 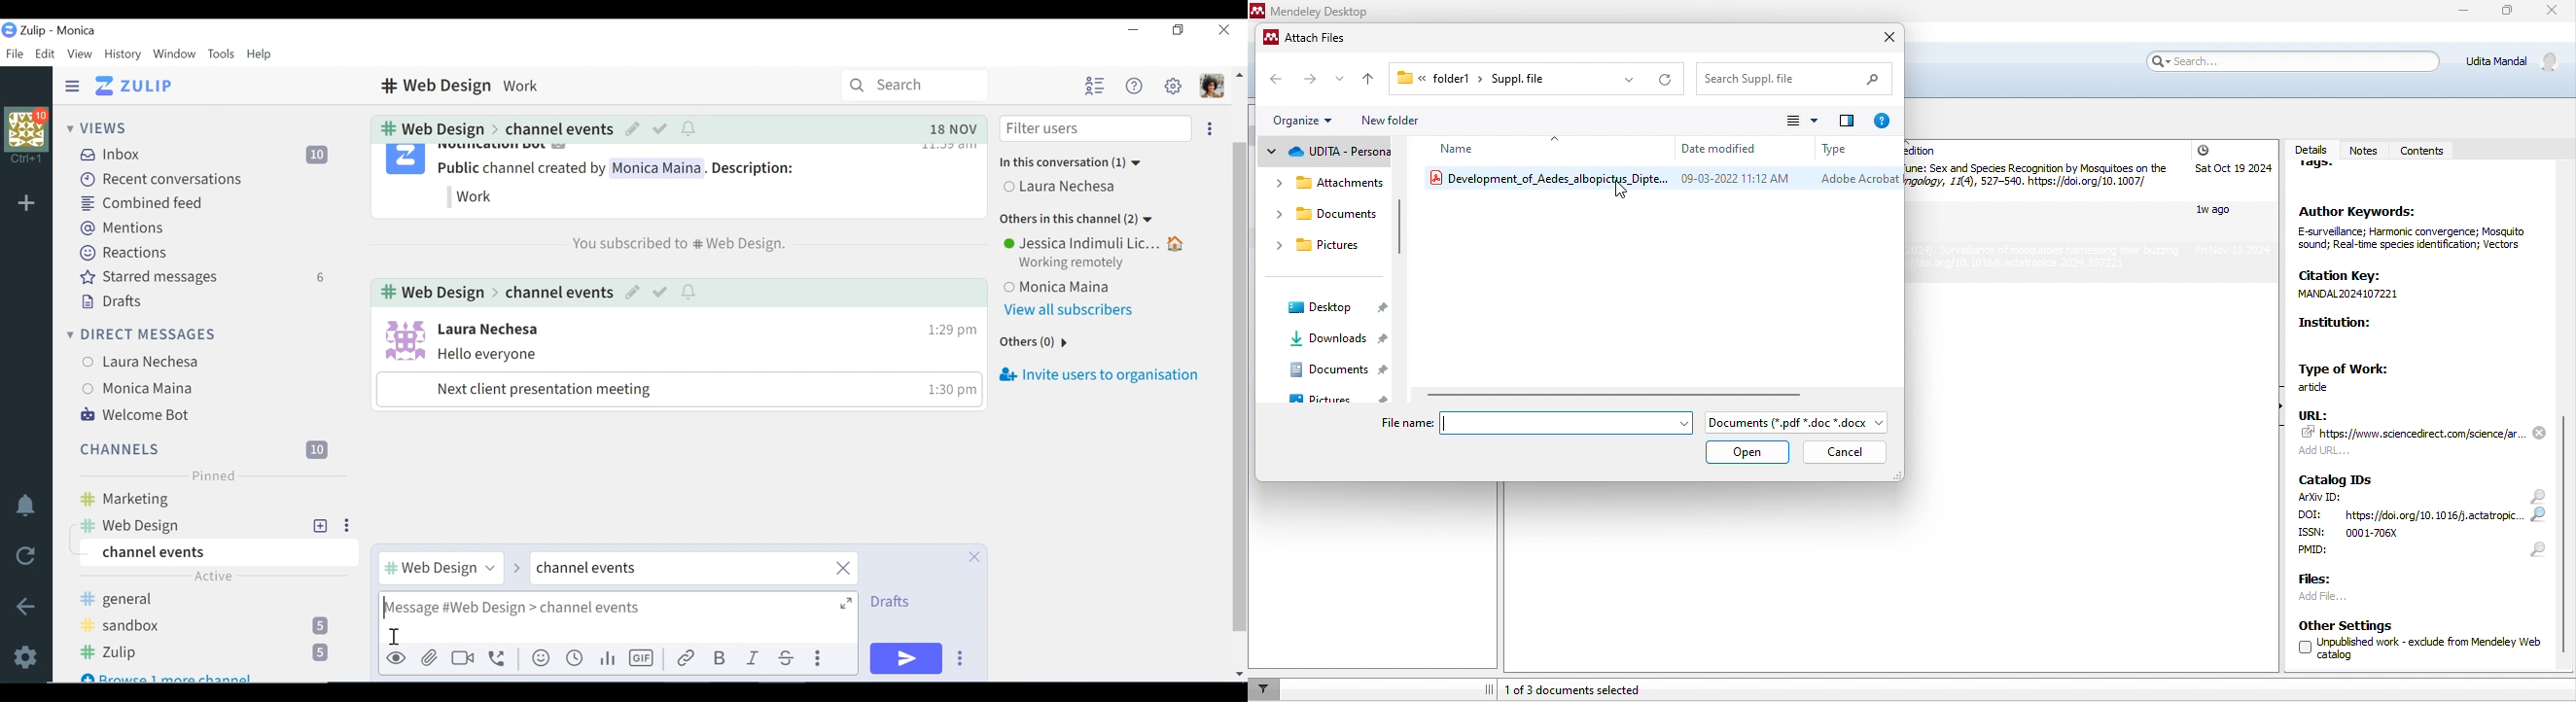 What do you see at coordinates (25, 504) in the screenshot?
I see `notifications` at bounding box center [25, 504].